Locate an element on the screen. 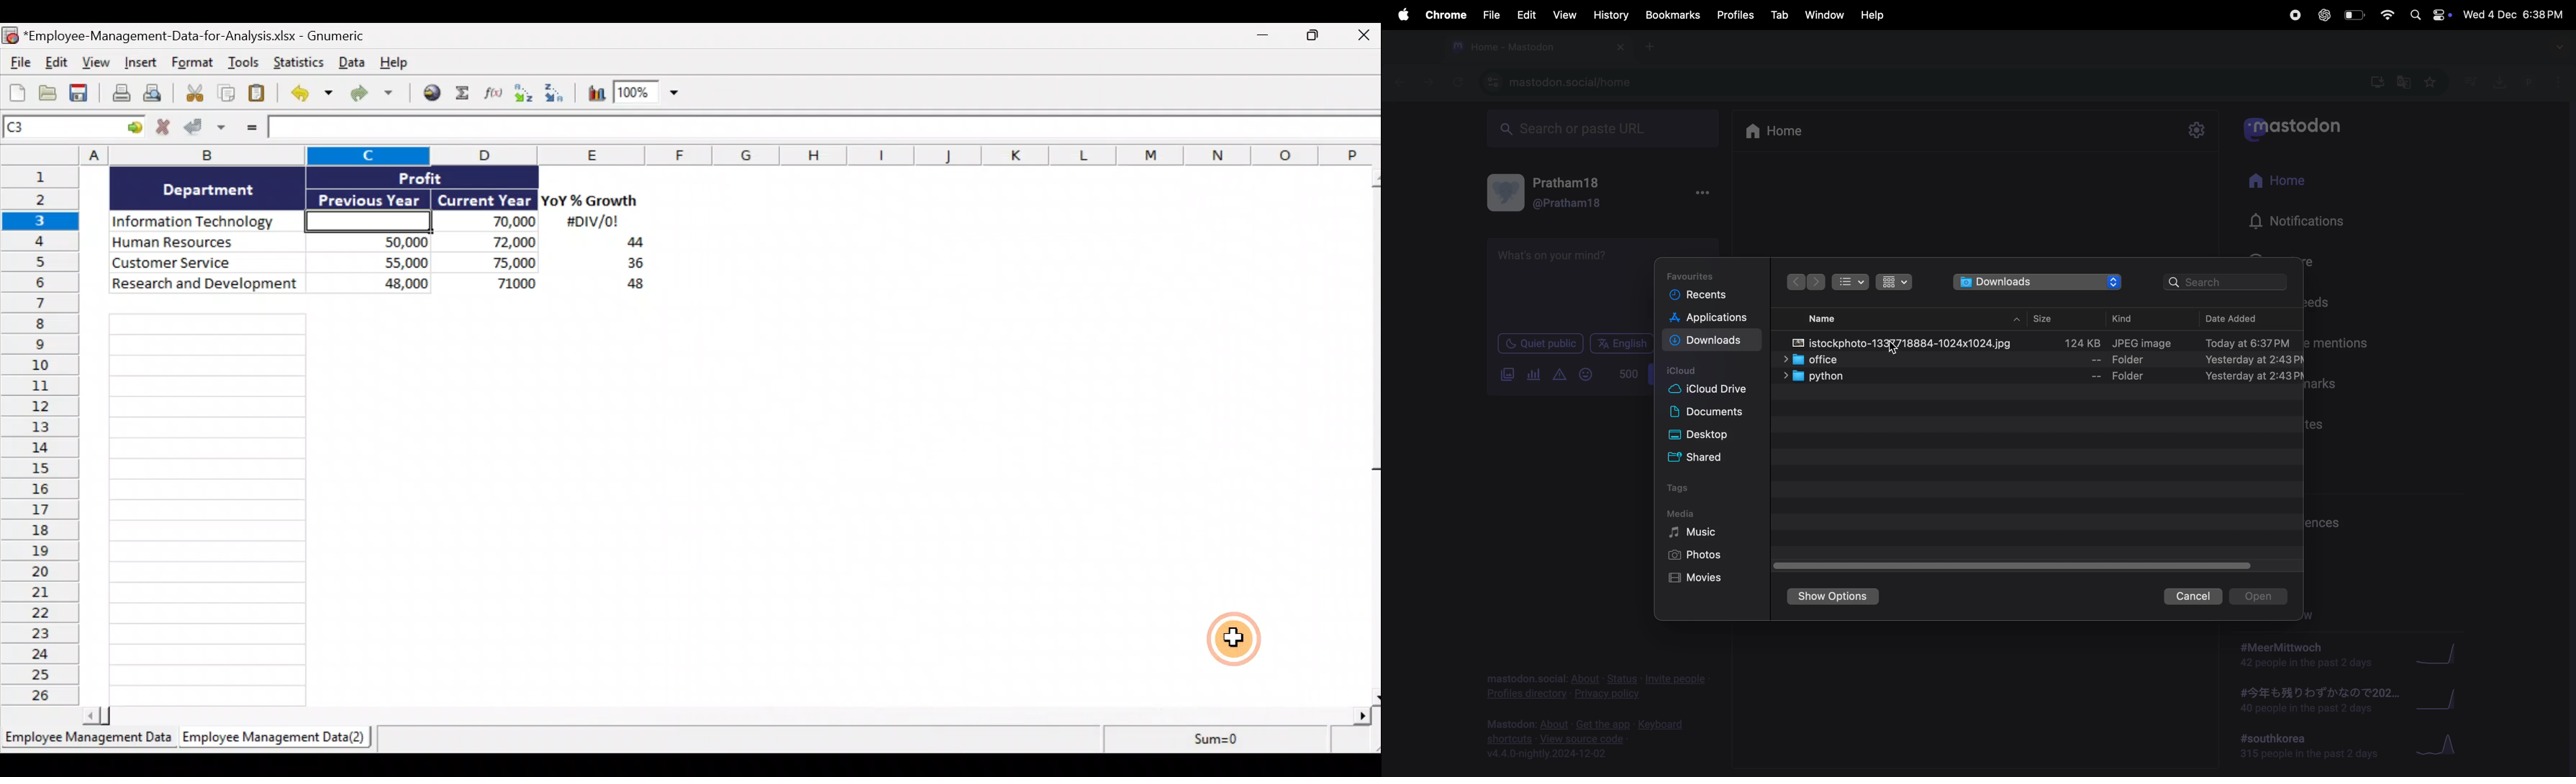  python file is located at coordinates (2031, 376).